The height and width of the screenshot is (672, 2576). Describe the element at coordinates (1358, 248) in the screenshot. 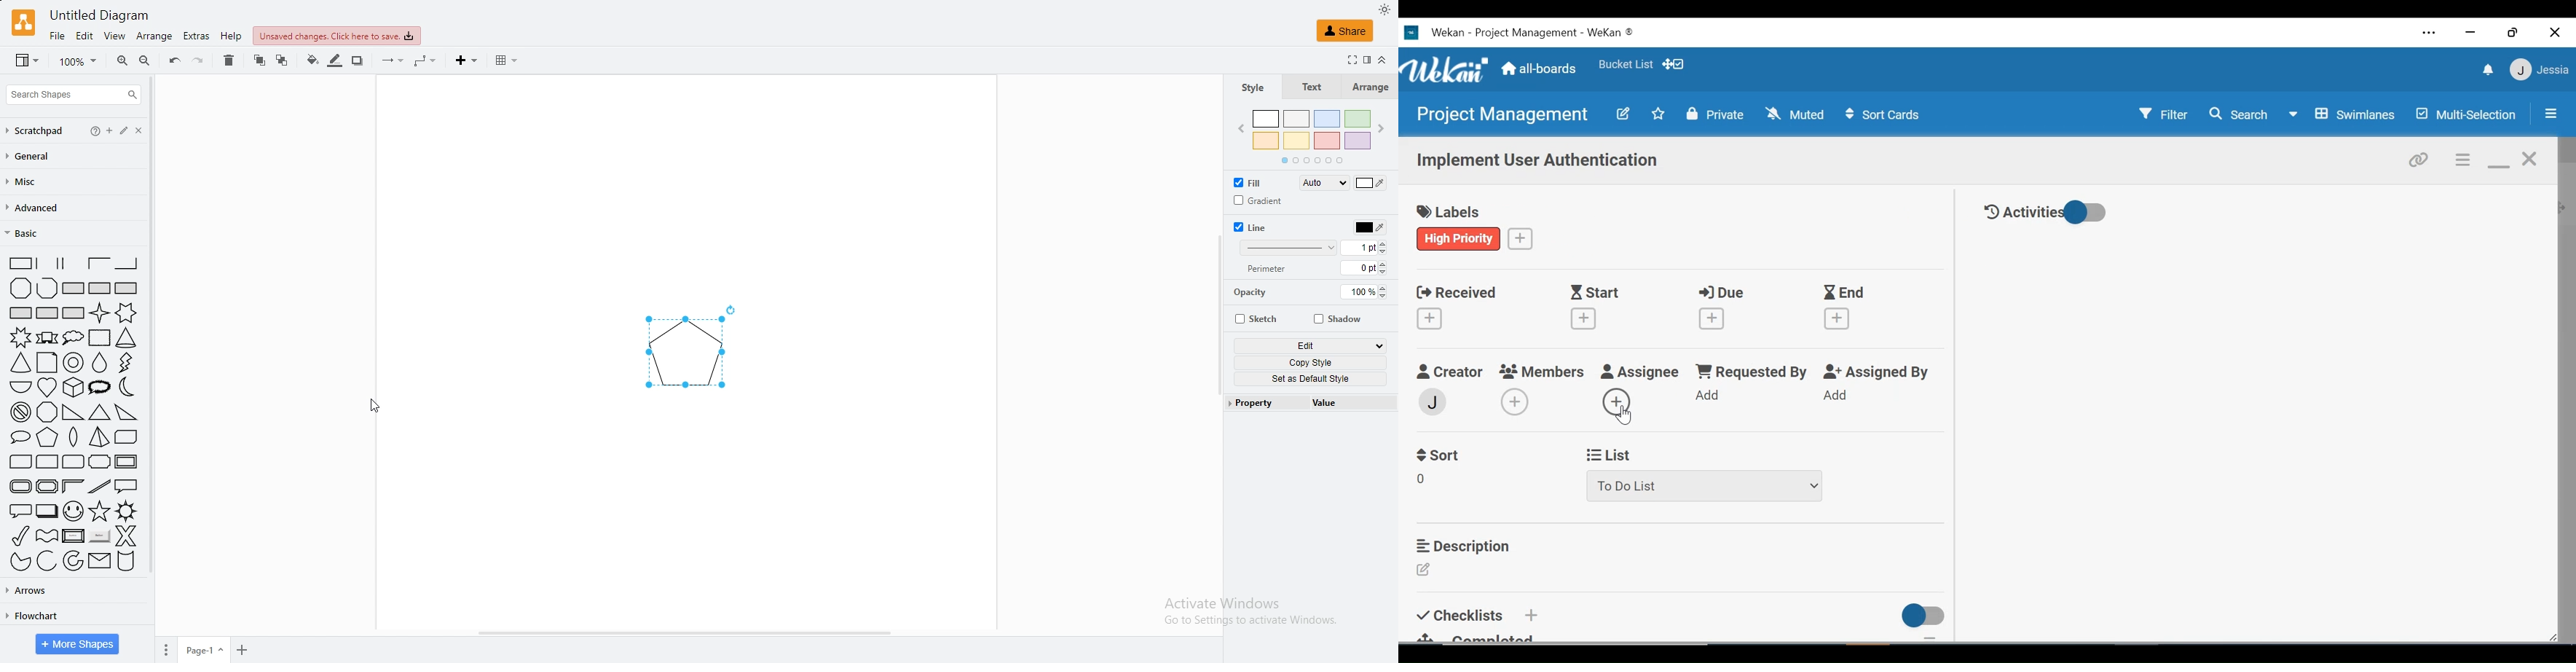

I see `line width 1pt` at that location.